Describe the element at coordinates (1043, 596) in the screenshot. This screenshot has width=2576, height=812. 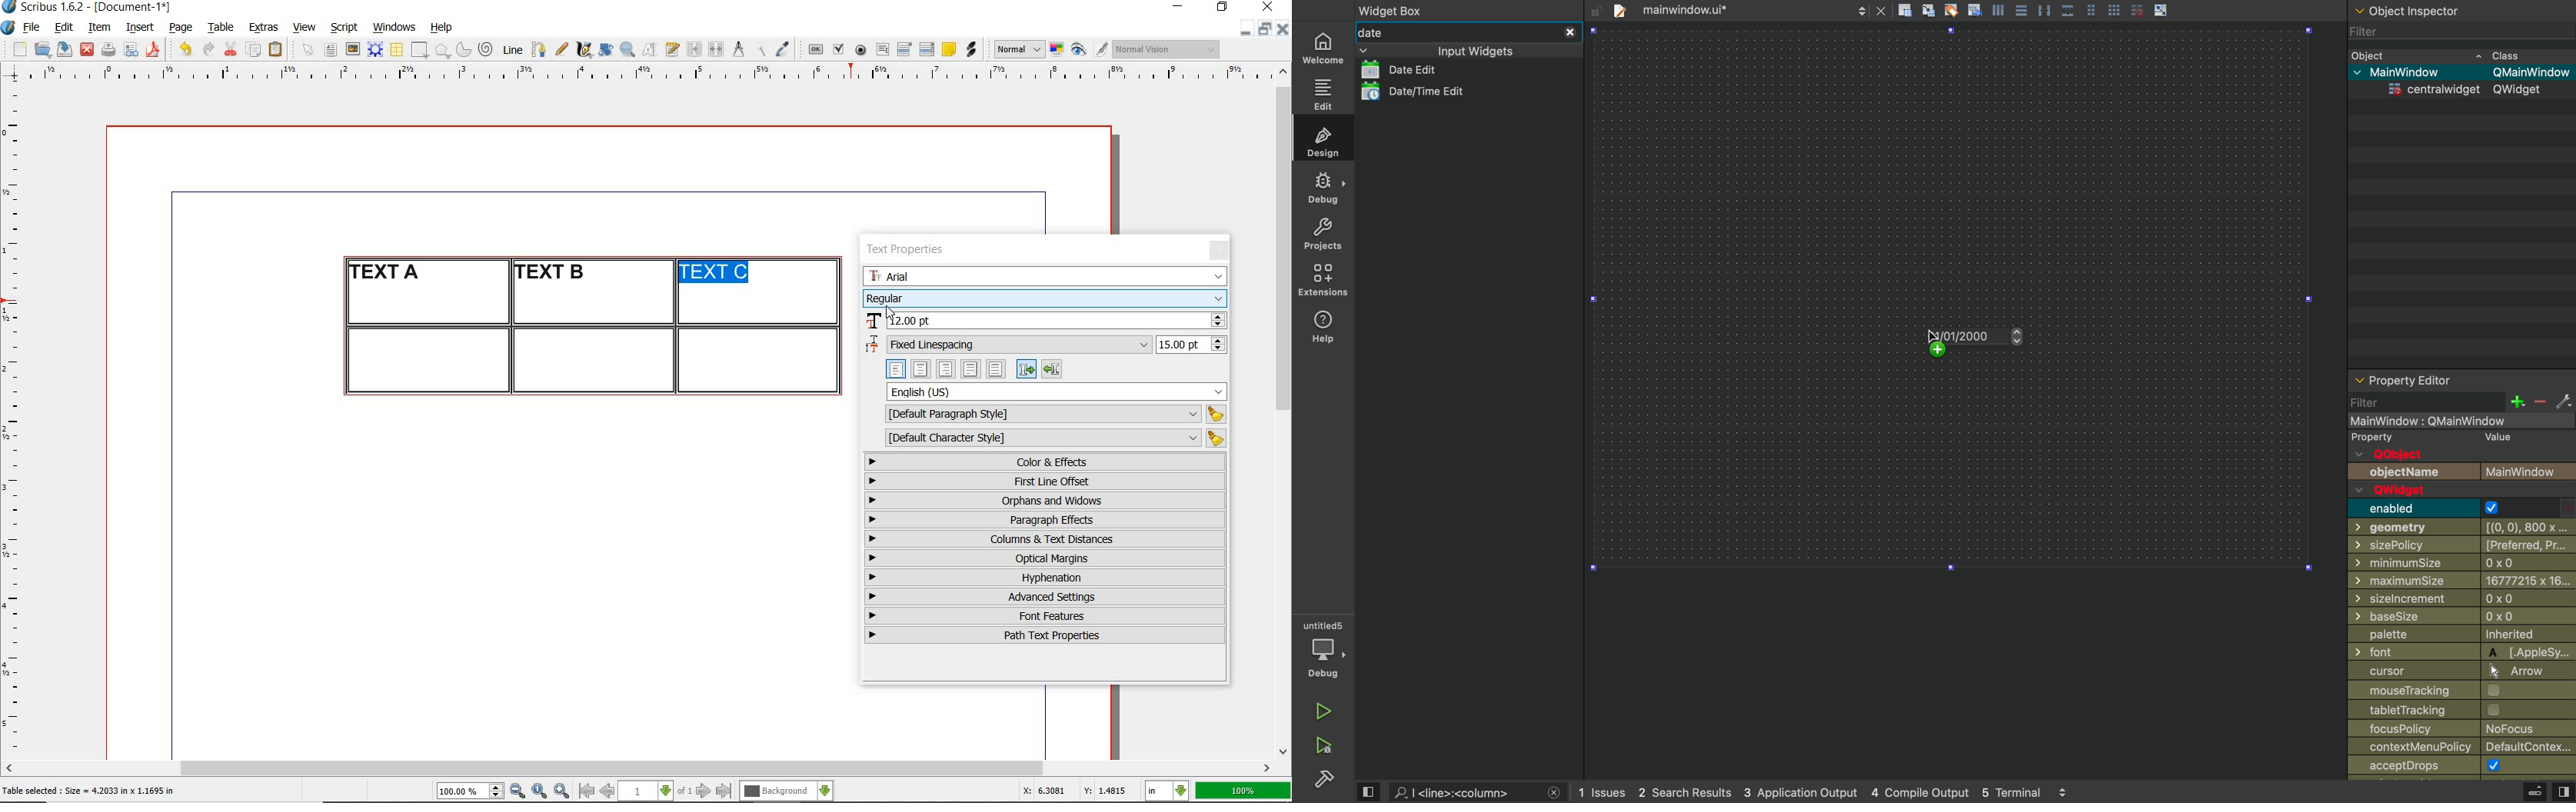
I see `advanced settings` at that location.